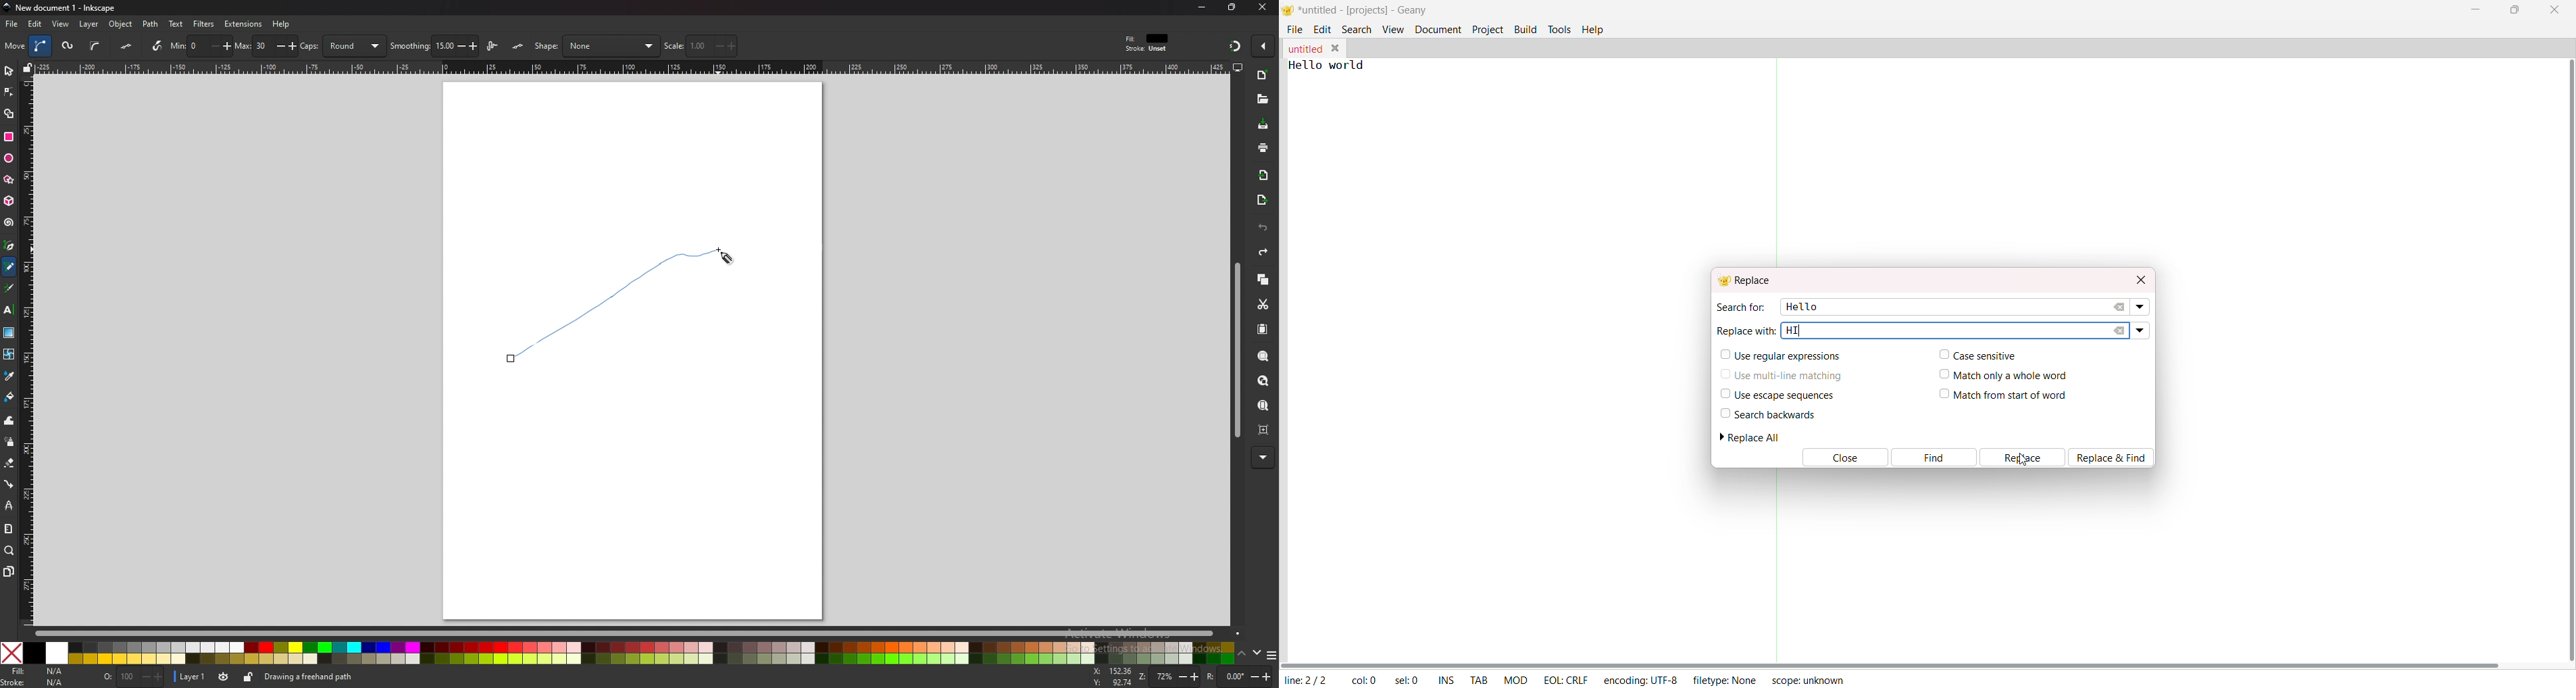 Image resolution: width=2576 pixels, height=700 pixels. Describe the element at coordinates (1375, 10) in the screenshot. I see `*untitled-[projects]-Geany` at that location.